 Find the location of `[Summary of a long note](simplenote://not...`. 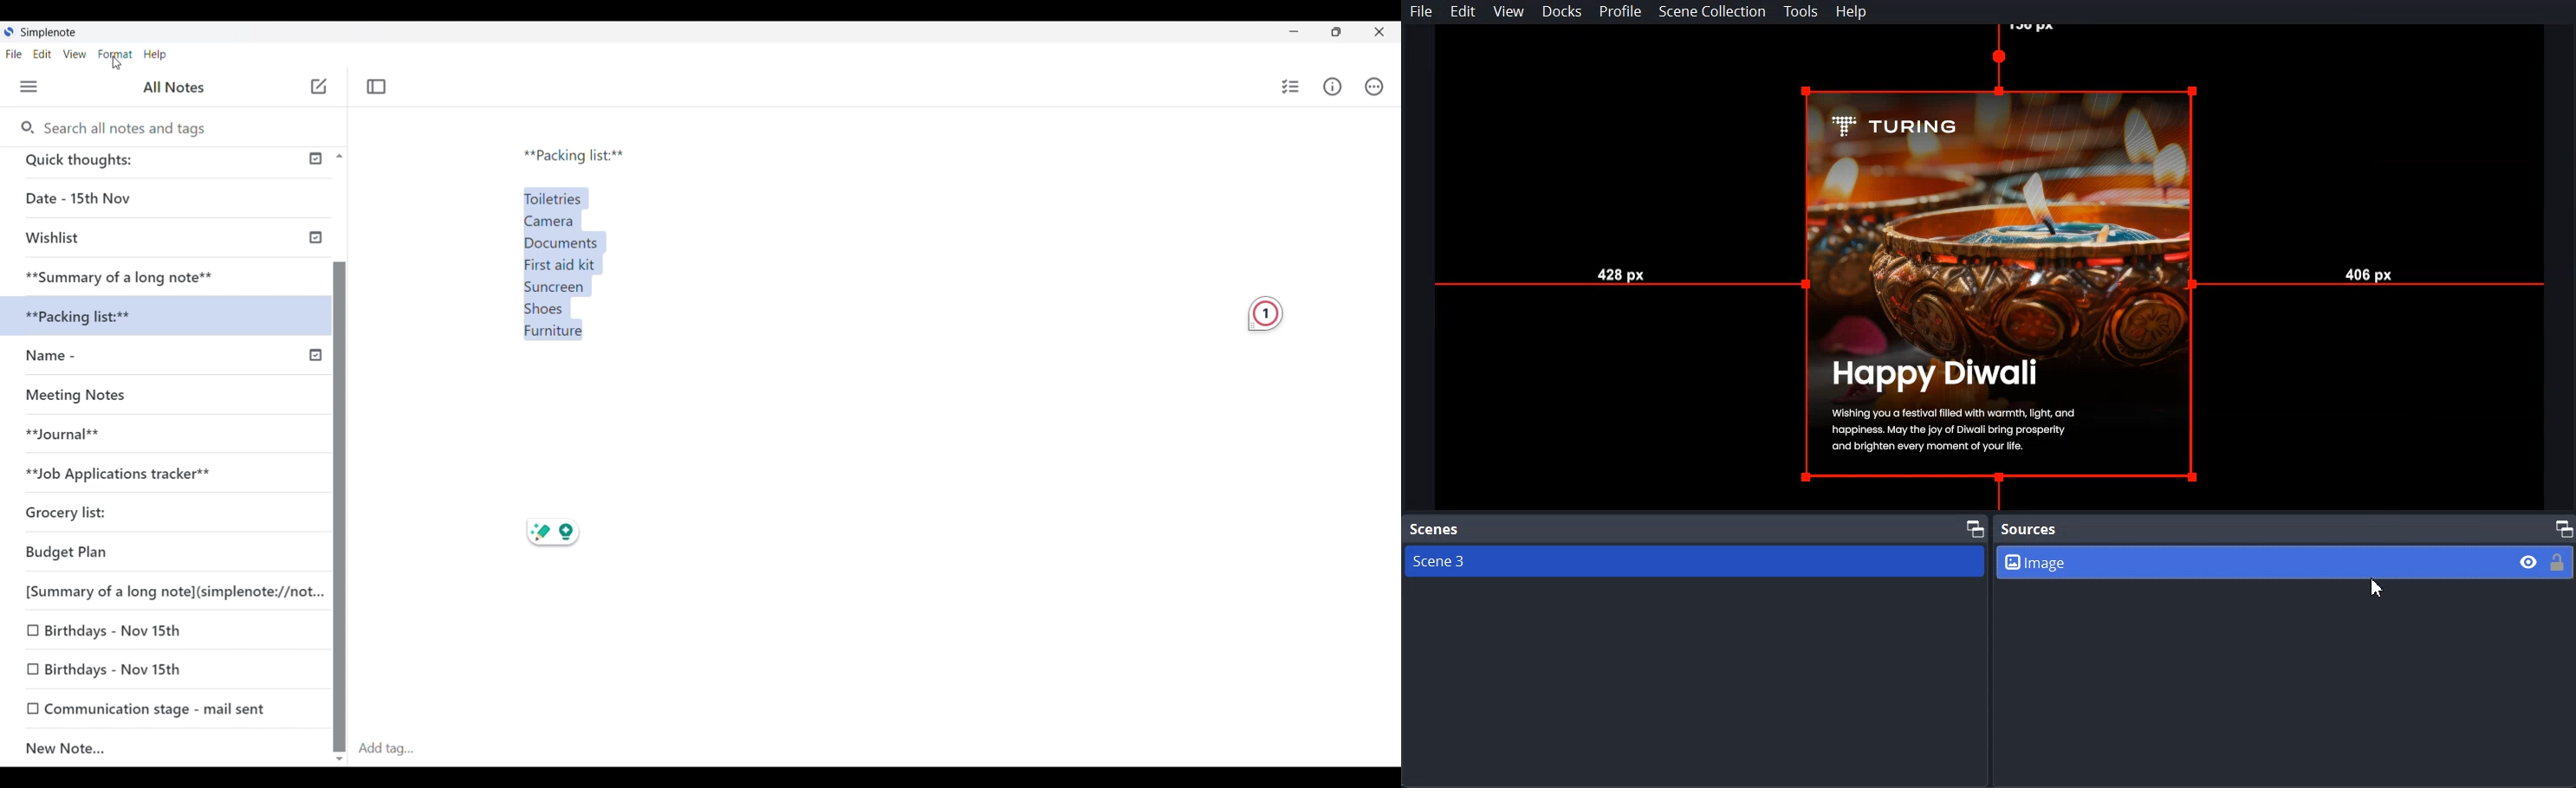

[Summary of a long note](simplenote://not... is located at coordinates (168, 591).